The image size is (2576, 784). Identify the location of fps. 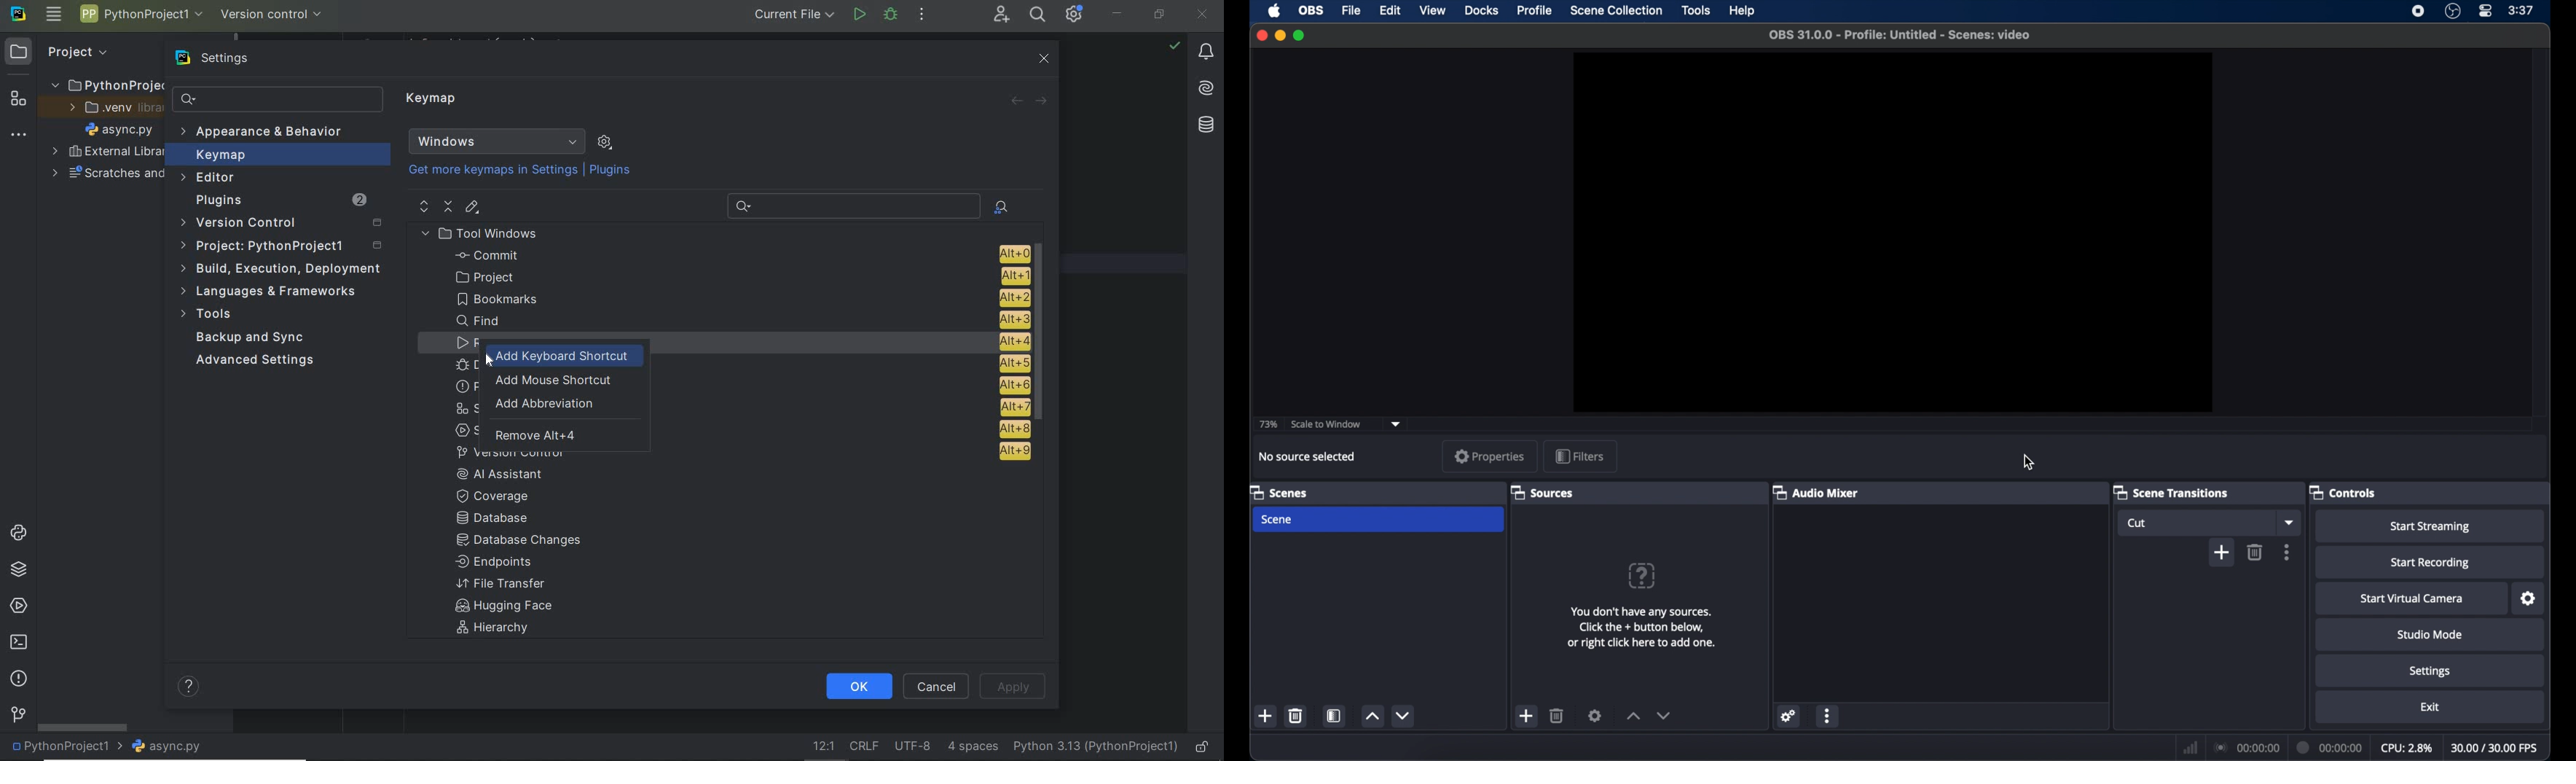
(2495, 748).